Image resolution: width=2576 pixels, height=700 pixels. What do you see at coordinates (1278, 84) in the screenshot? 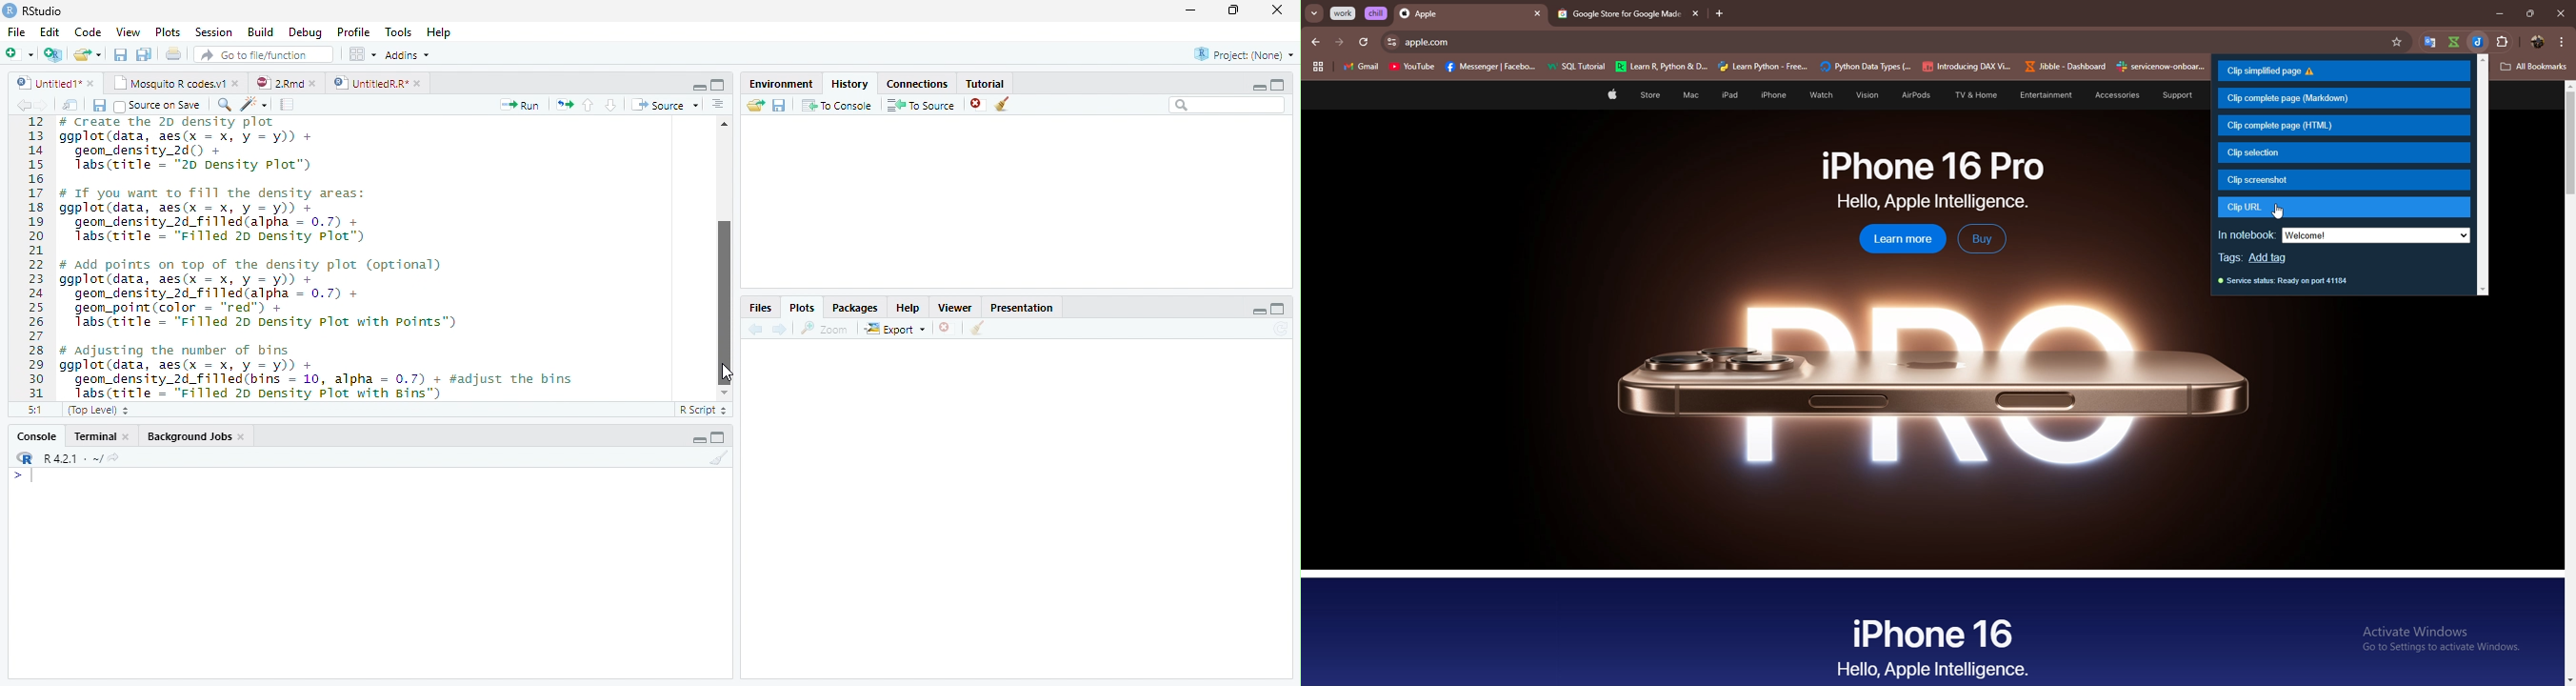
I see `maximize` at bounding box center [1278, 84].